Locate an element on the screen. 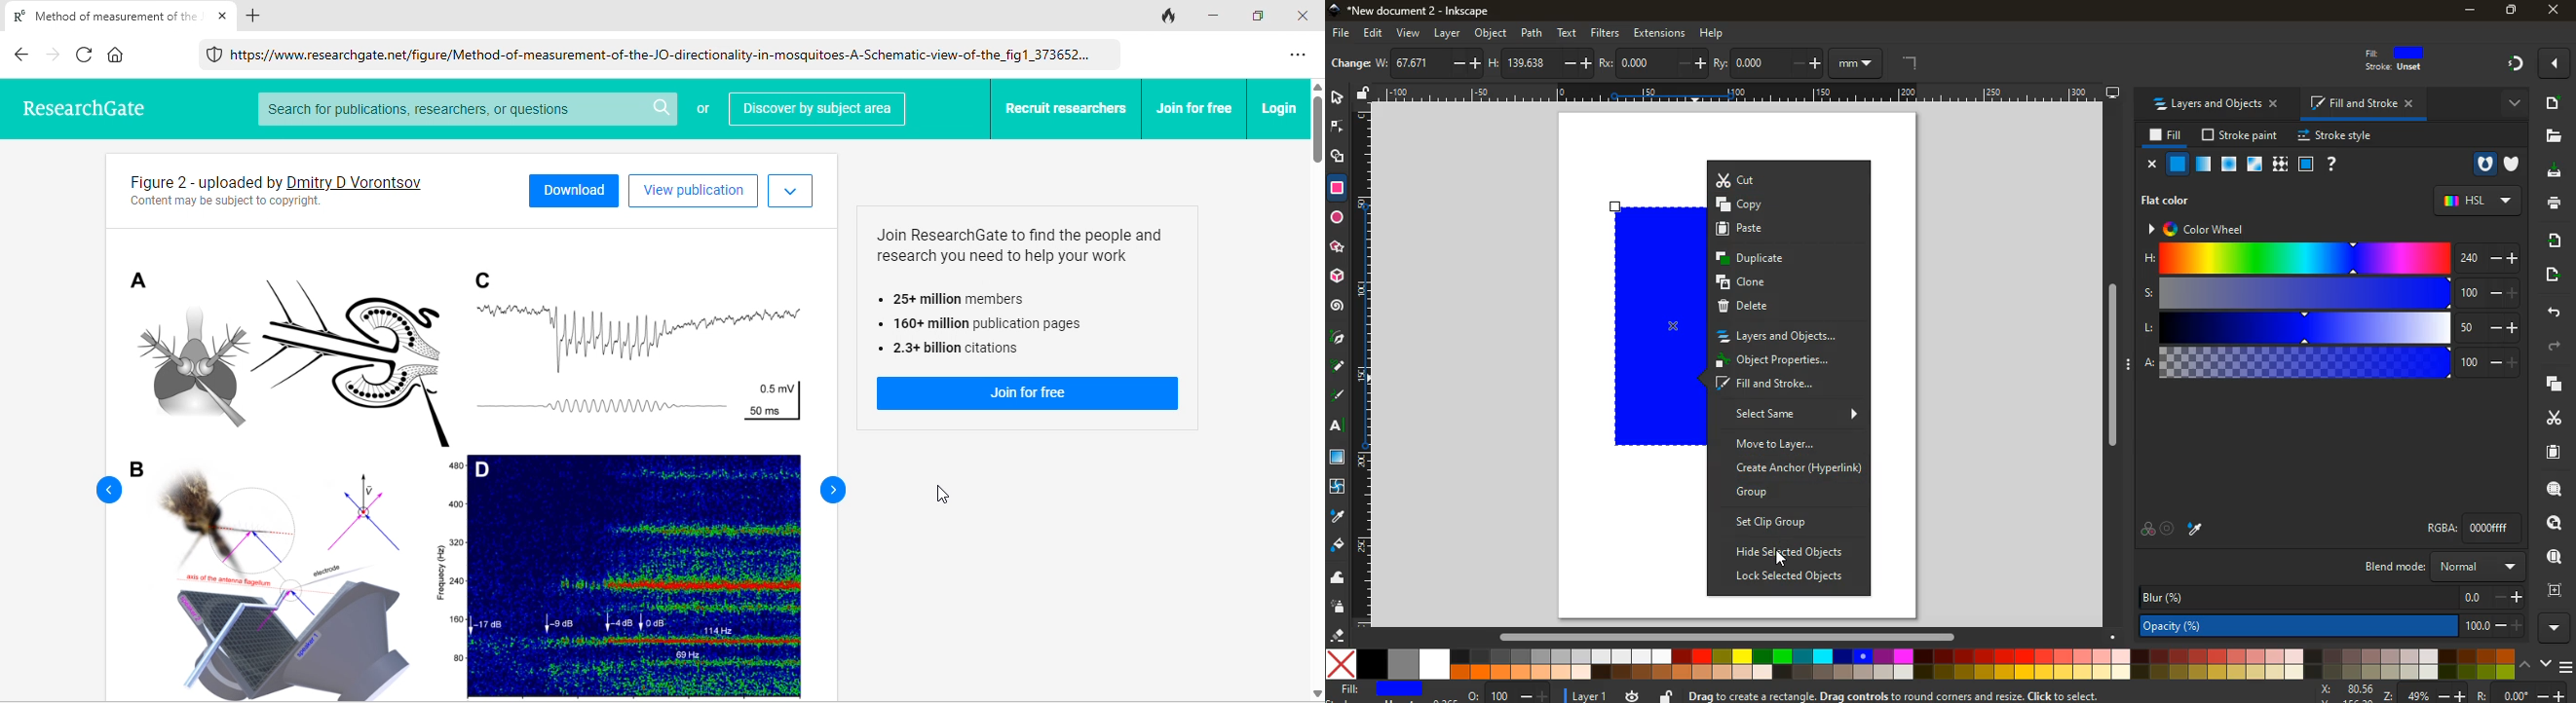 This screenshot has width=2576, height=728. colors is located at coordinates (1919, 665).